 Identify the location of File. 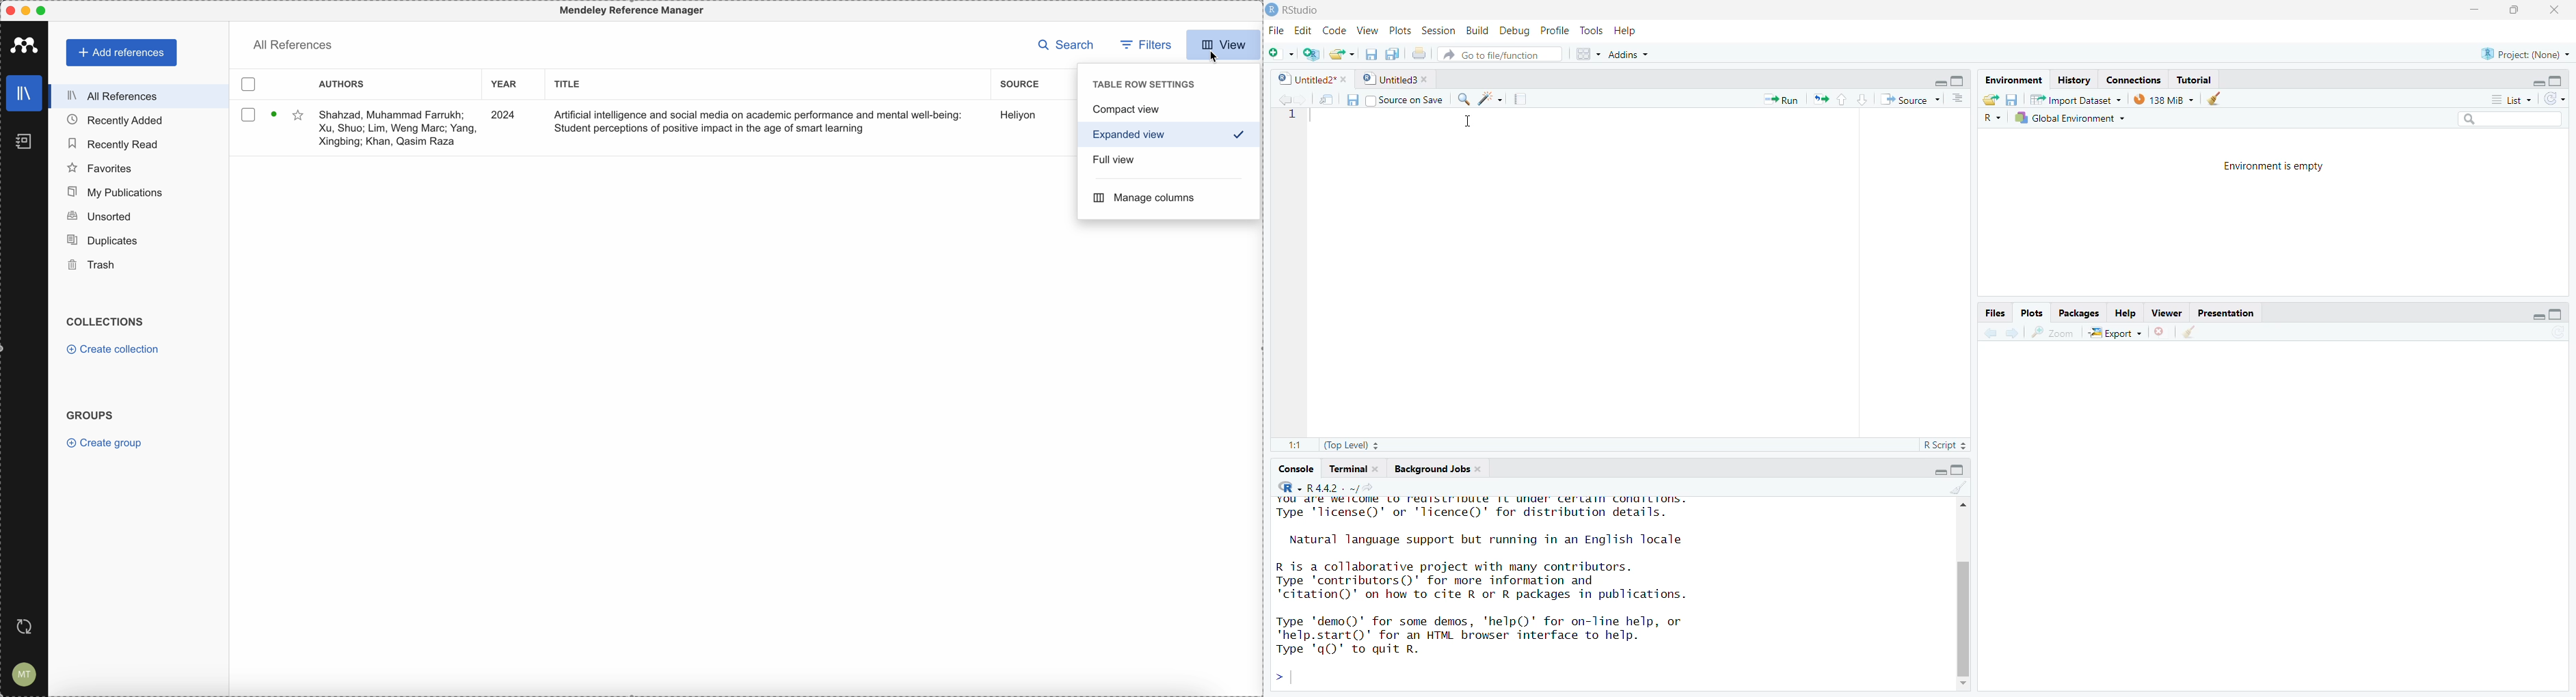
(1275, 28).